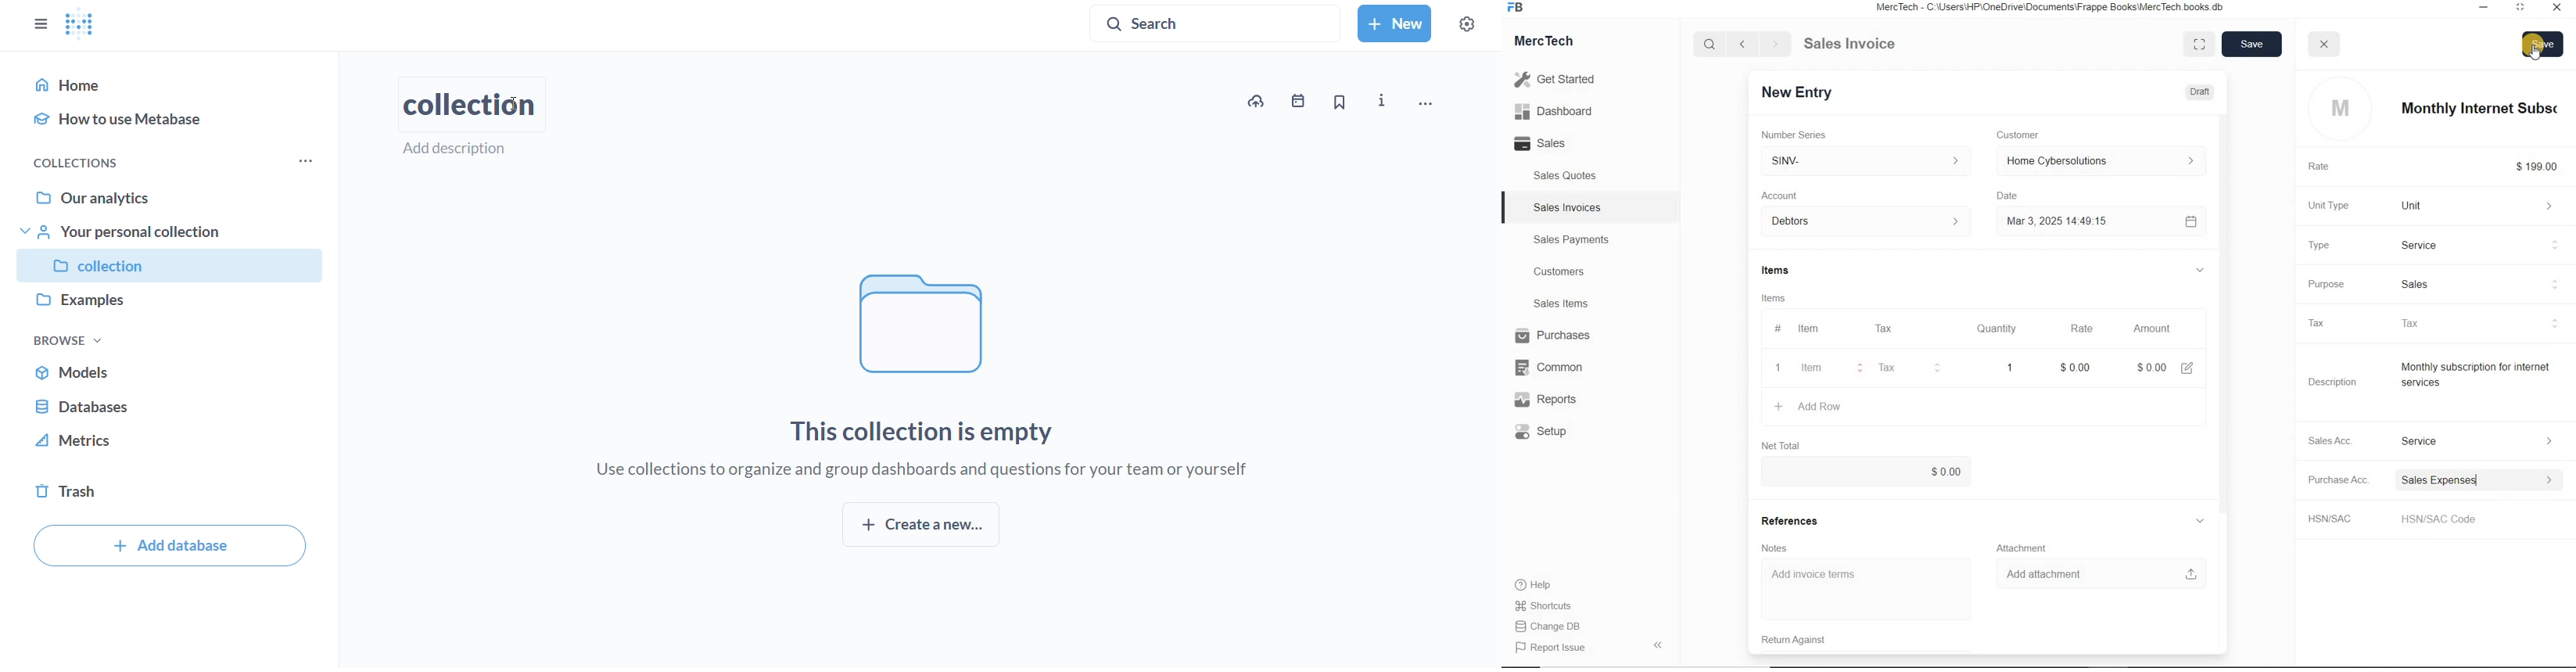 The height and width of the screenshot is (672, 2576). I want to click on Draft, so click(2194, 91).